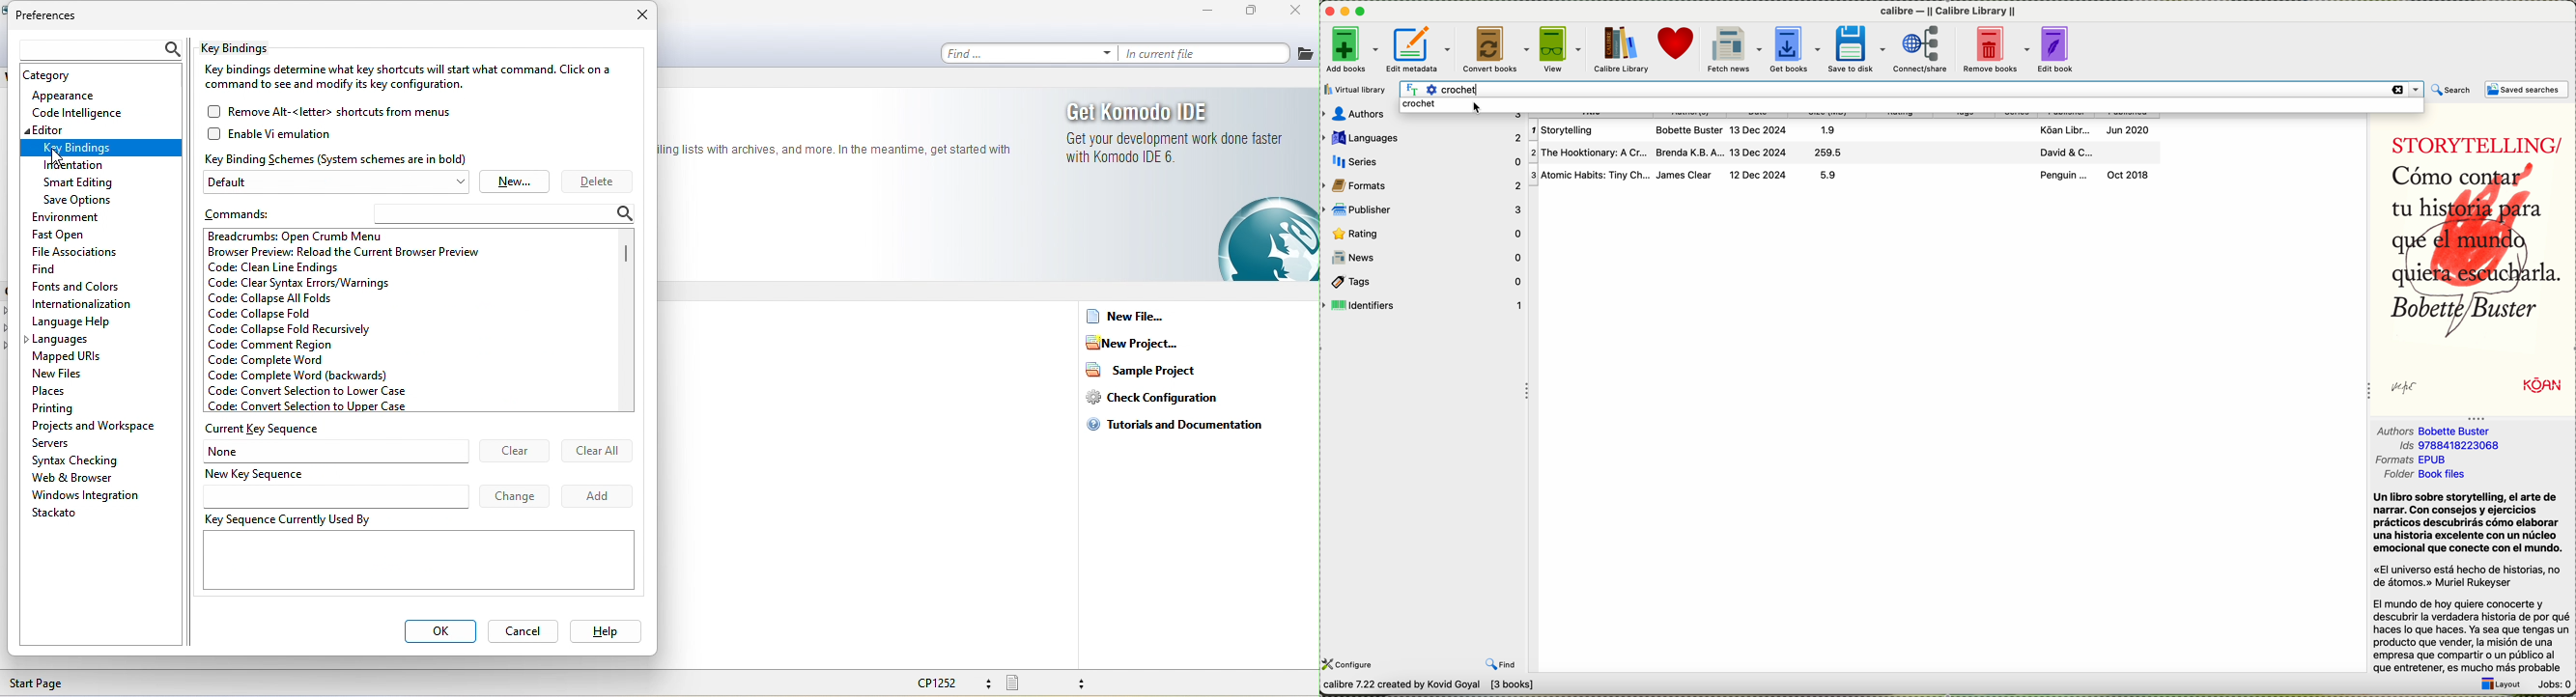 The image size is (2576, 700). I want to click on calibre library, so click(1949, 11).